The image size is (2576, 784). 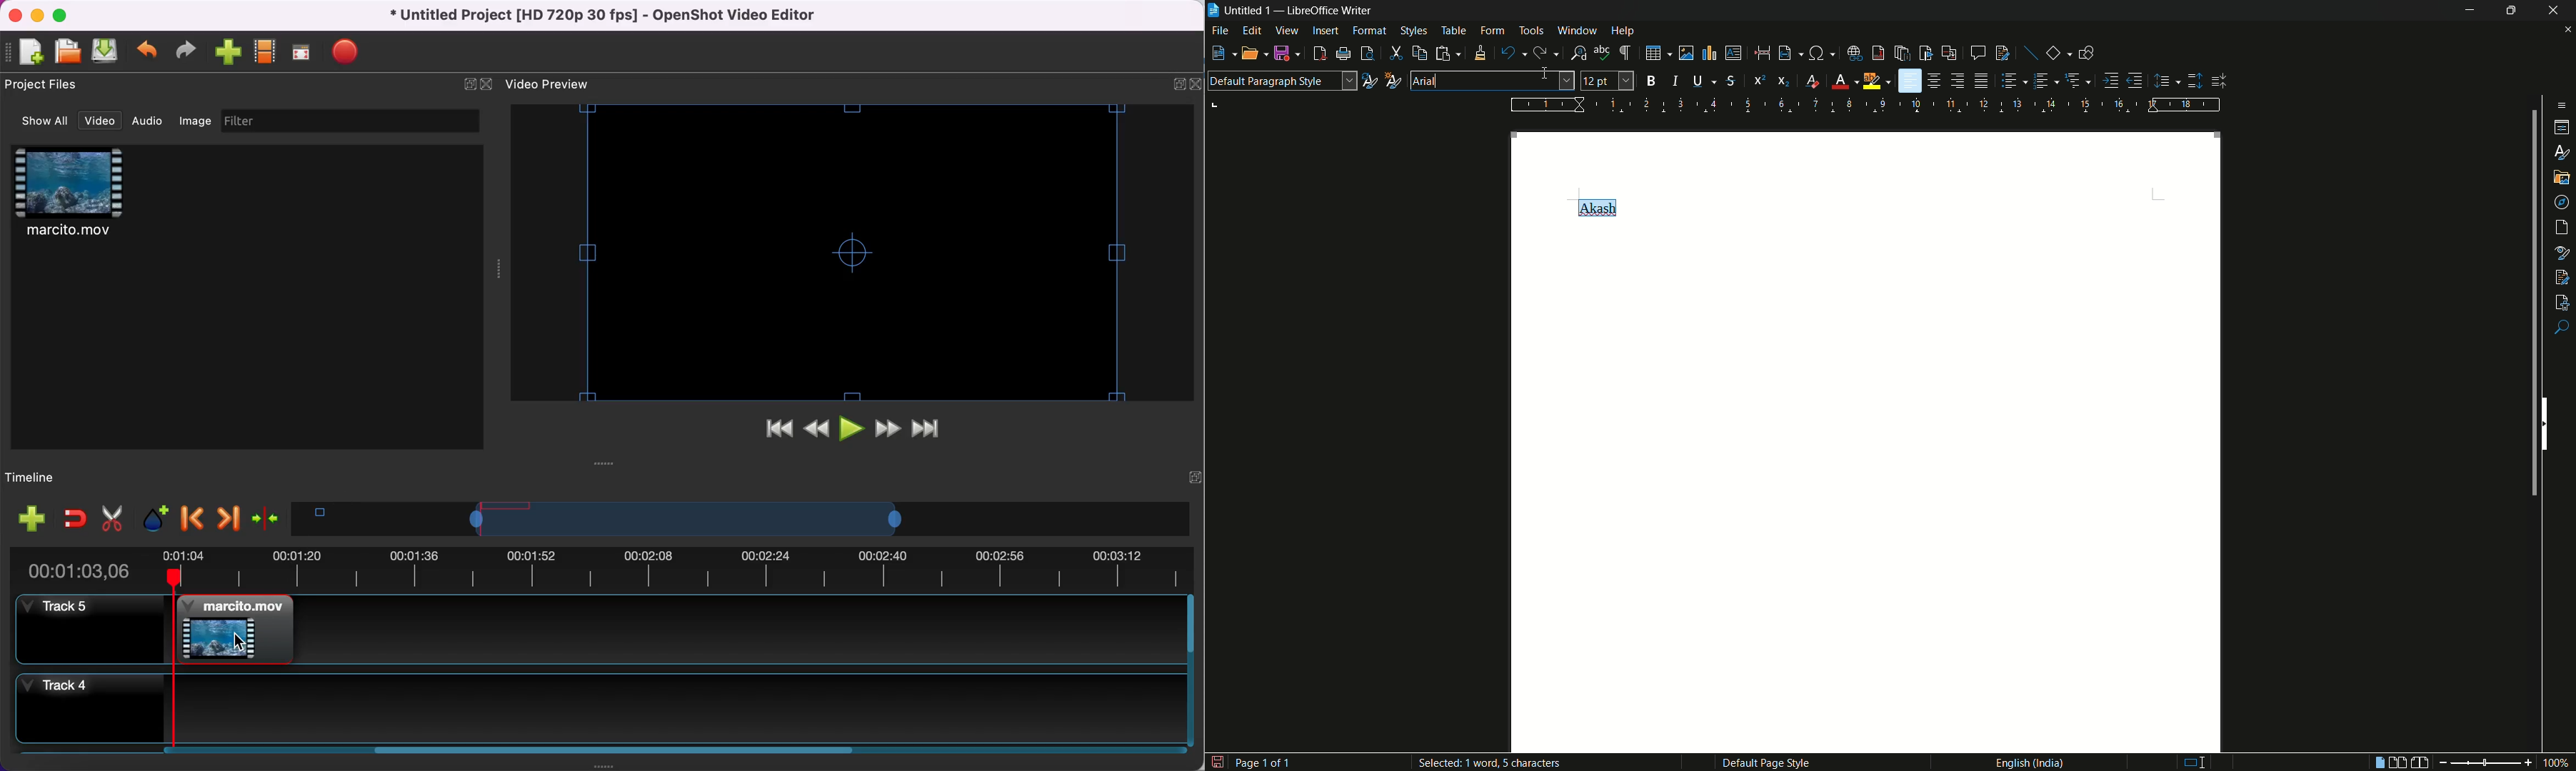 What do you see at coordinates (1926, 53) in the screenshot?
I see `insert bookmark` at bounding box center [1926, 53].